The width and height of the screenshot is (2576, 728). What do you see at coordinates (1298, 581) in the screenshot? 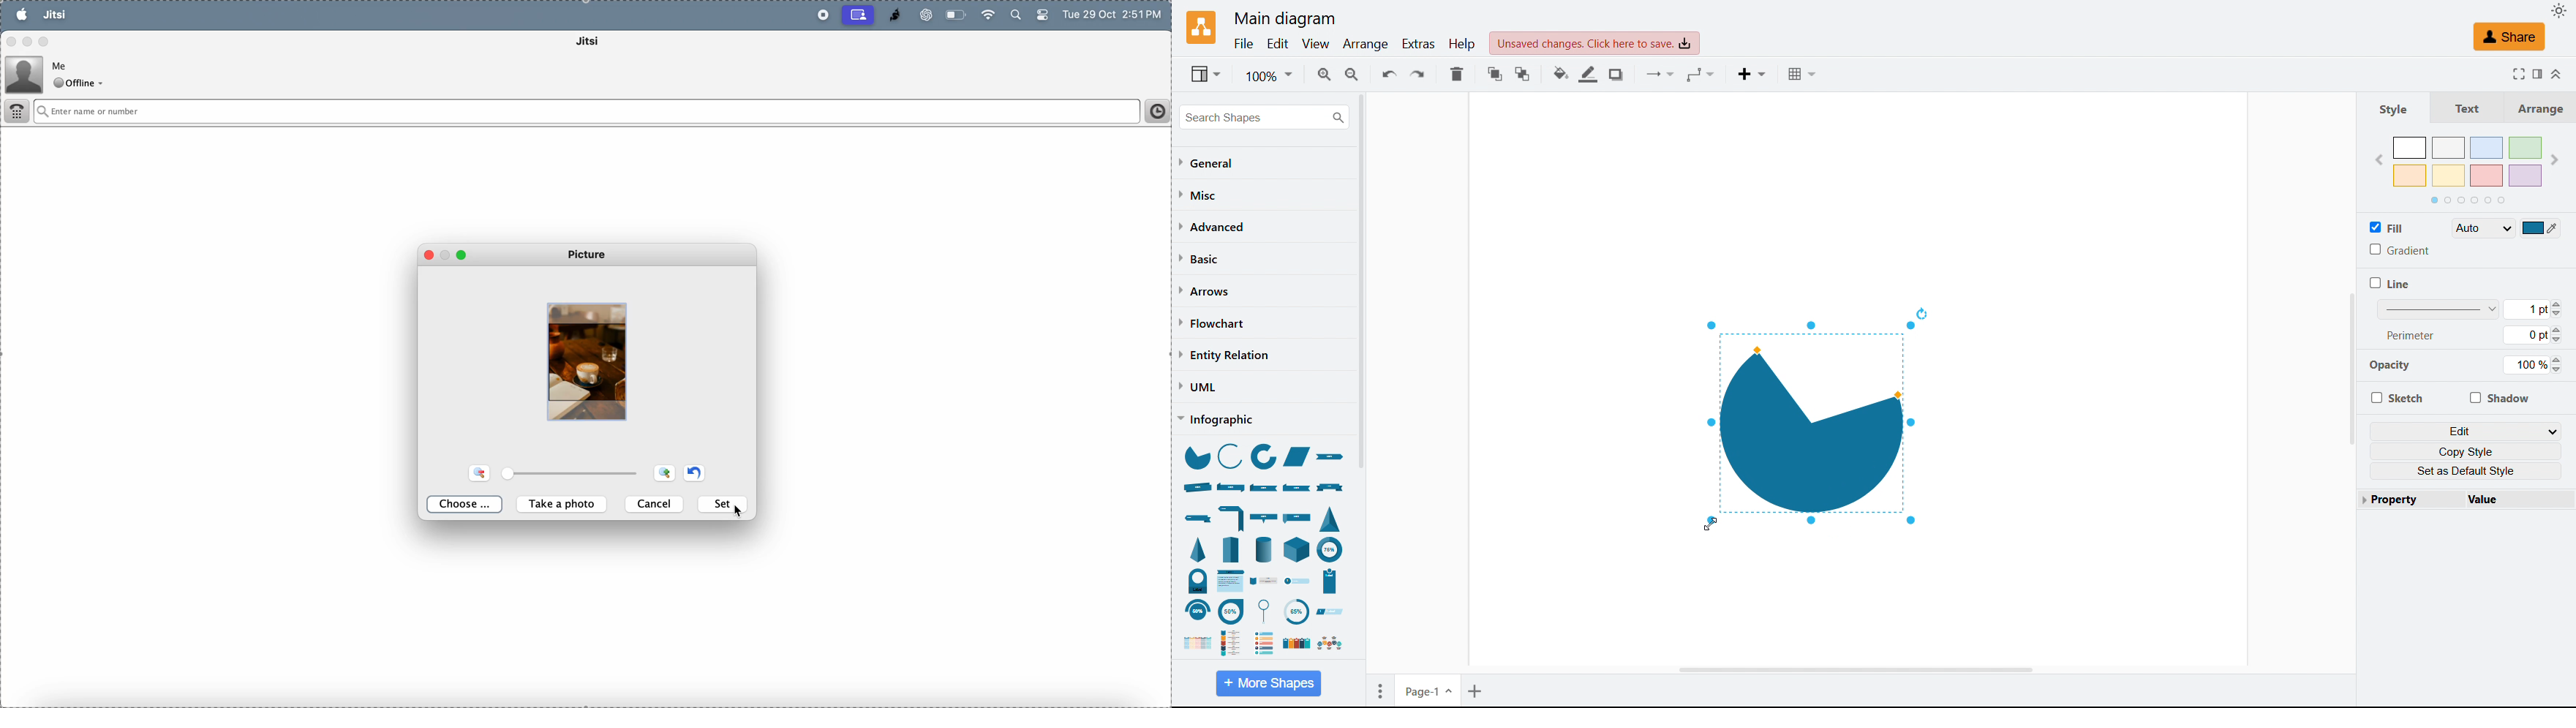
I see `numbered entry` at bounding box center [1298, 581].